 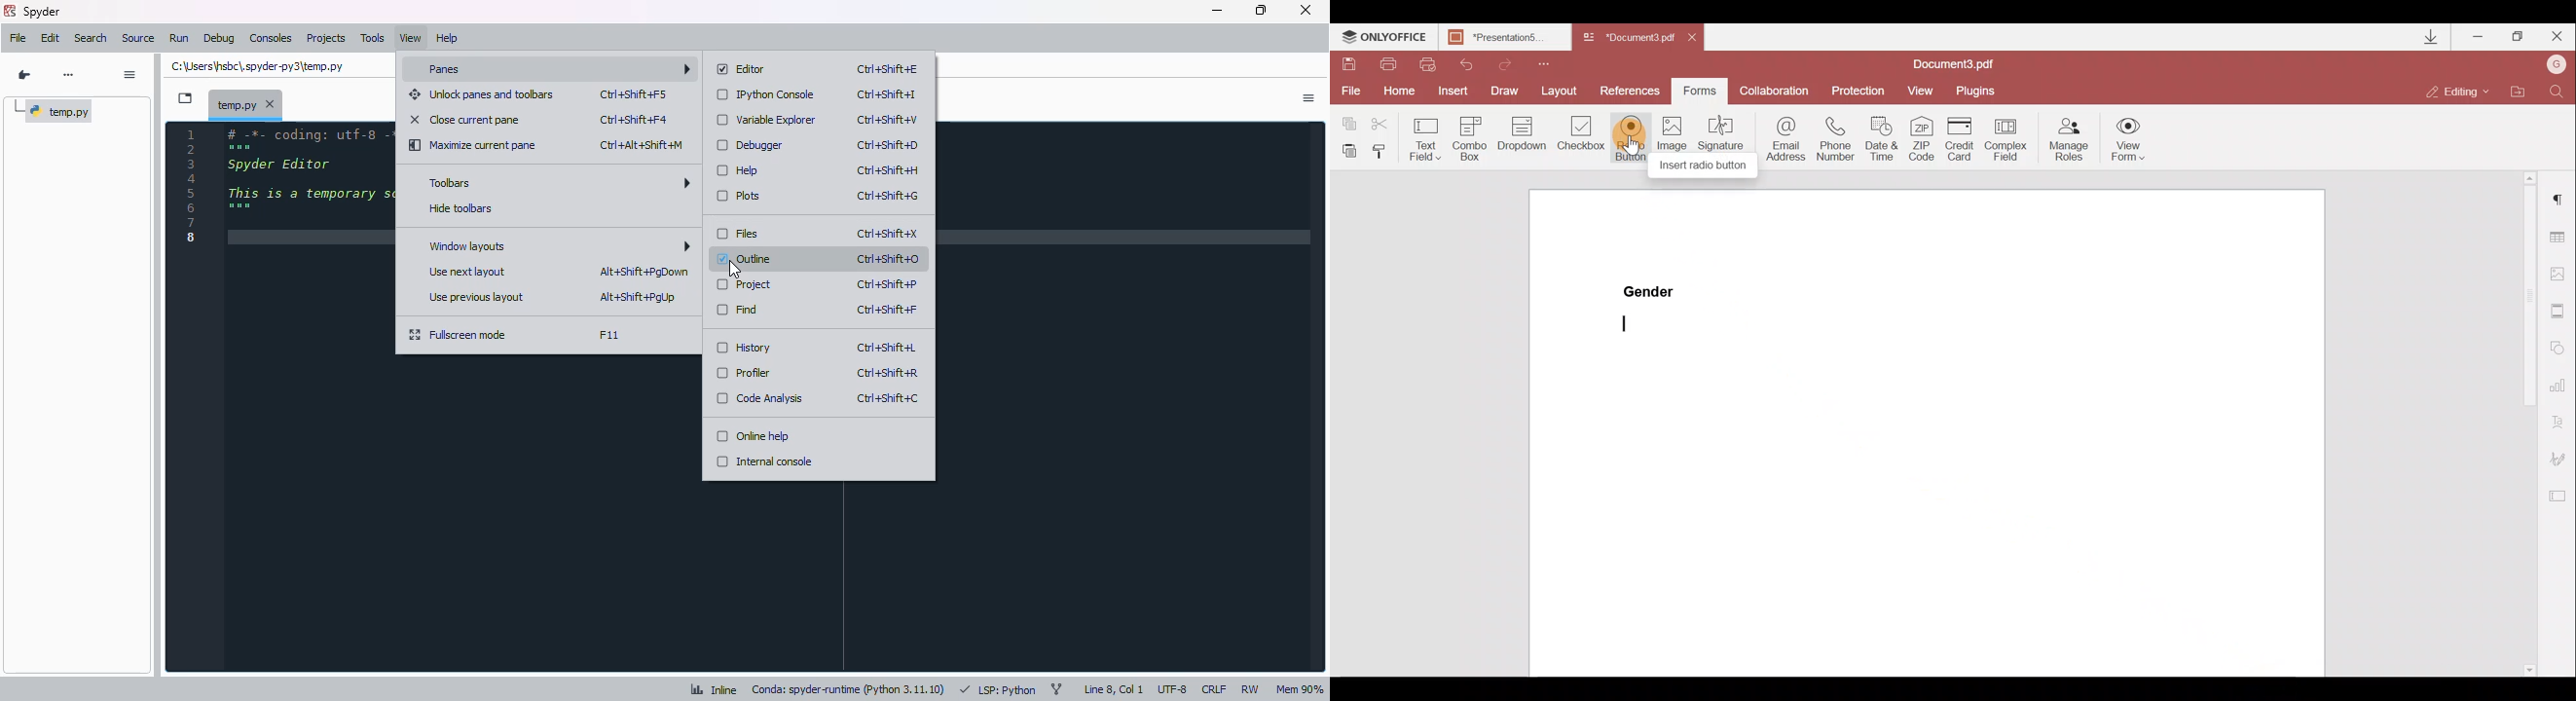 What do you see at coordinates (1517, 64) in the screenshot?
I see `Redo` at bounding box center [1517, 64].